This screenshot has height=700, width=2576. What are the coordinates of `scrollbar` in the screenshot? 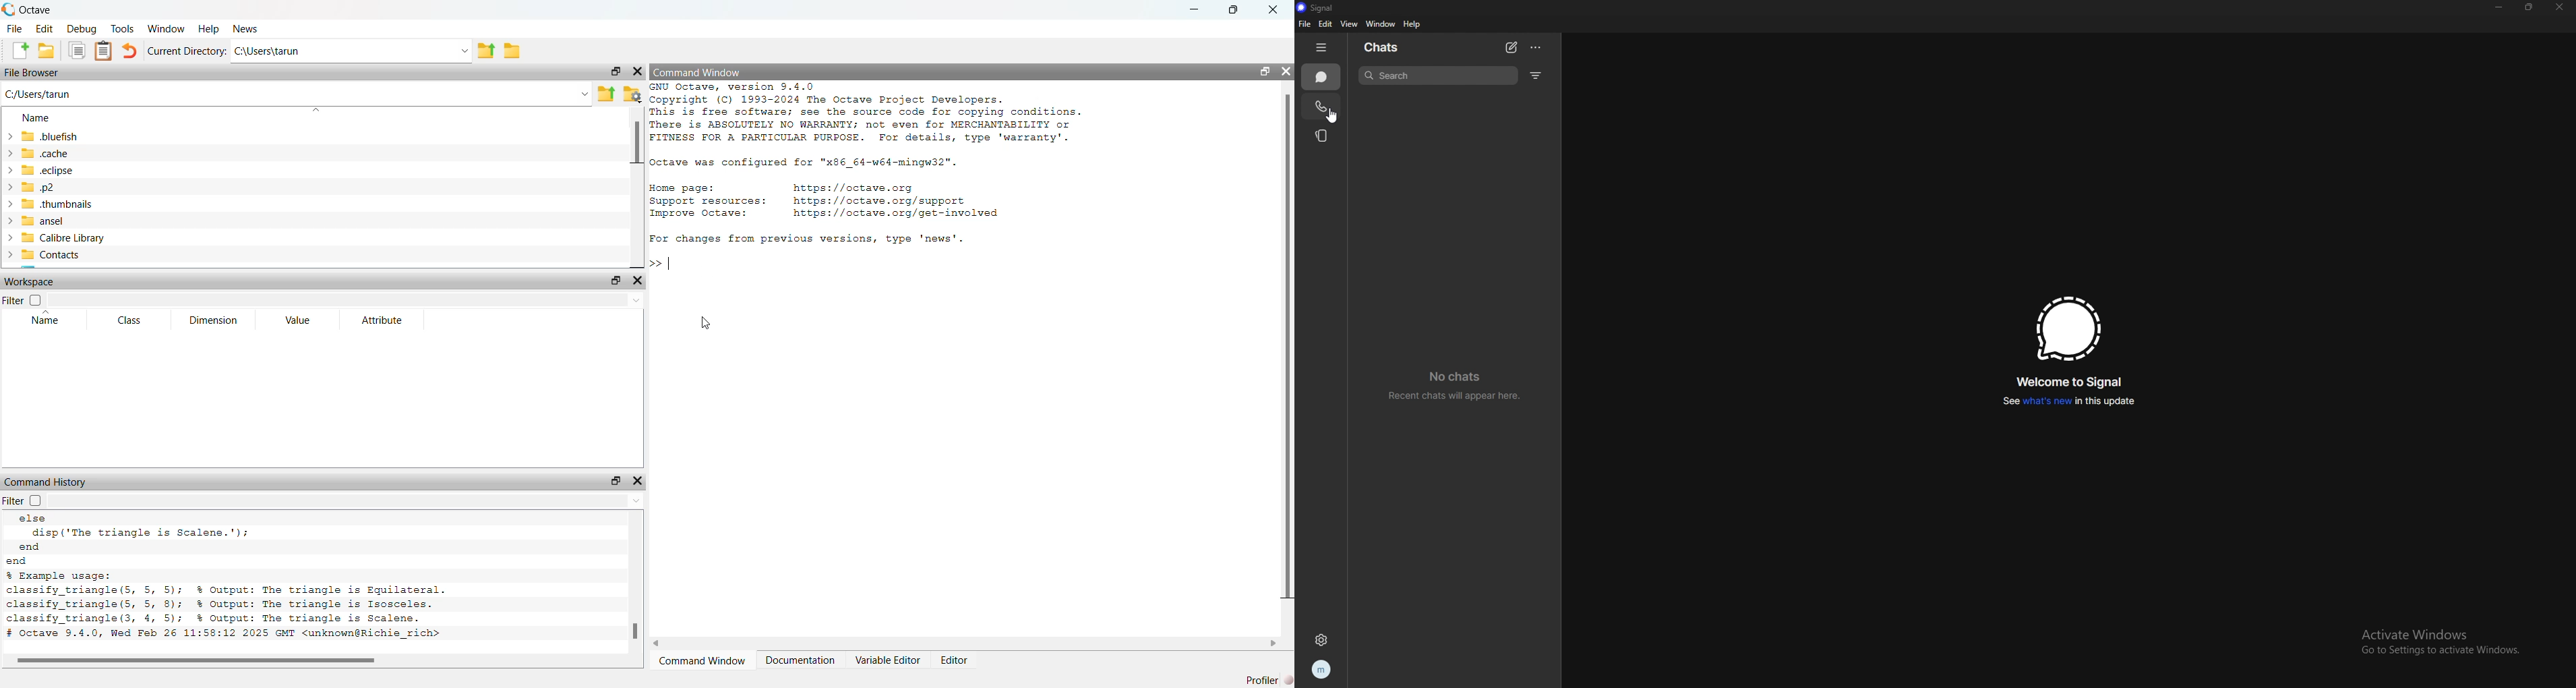 It's located at (1286, 348).